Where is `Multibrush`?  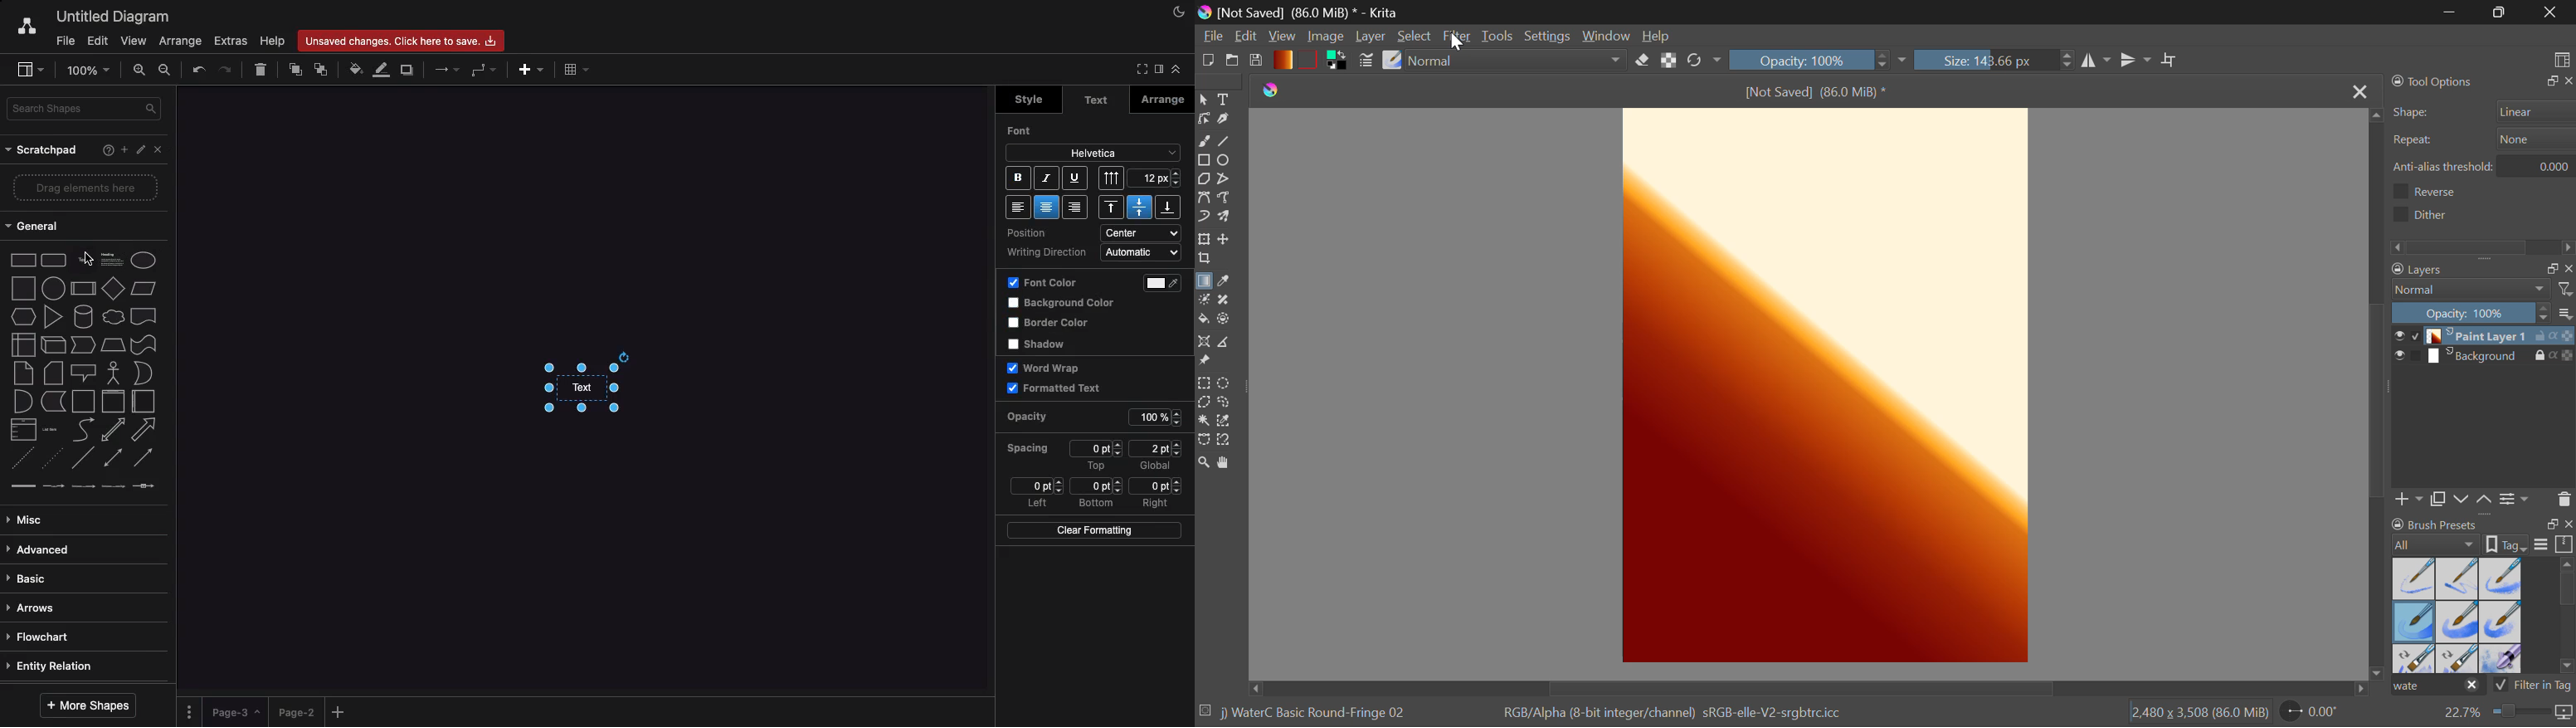 Multibrush is located at coordinates (1226, 218).